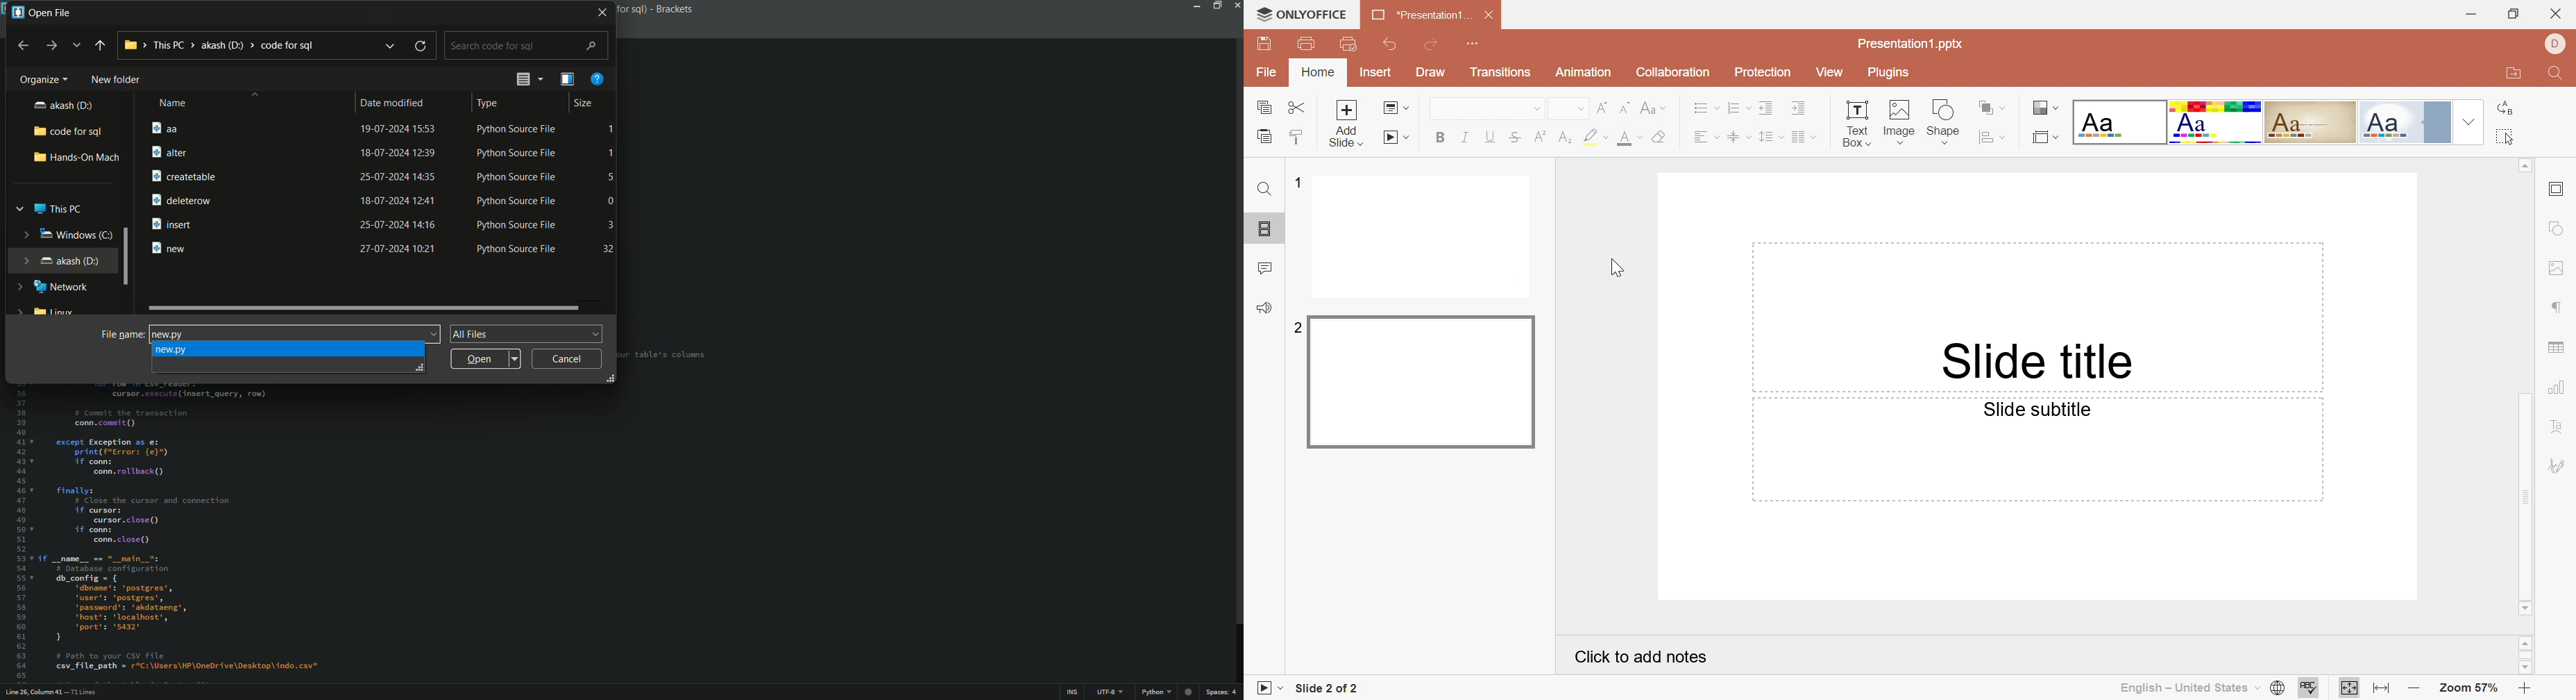 The height and width of the screenshot is (700, 2576). Describe the element at coordinates (2512, 76) in the screenshot. I see `Open file location` at that location.